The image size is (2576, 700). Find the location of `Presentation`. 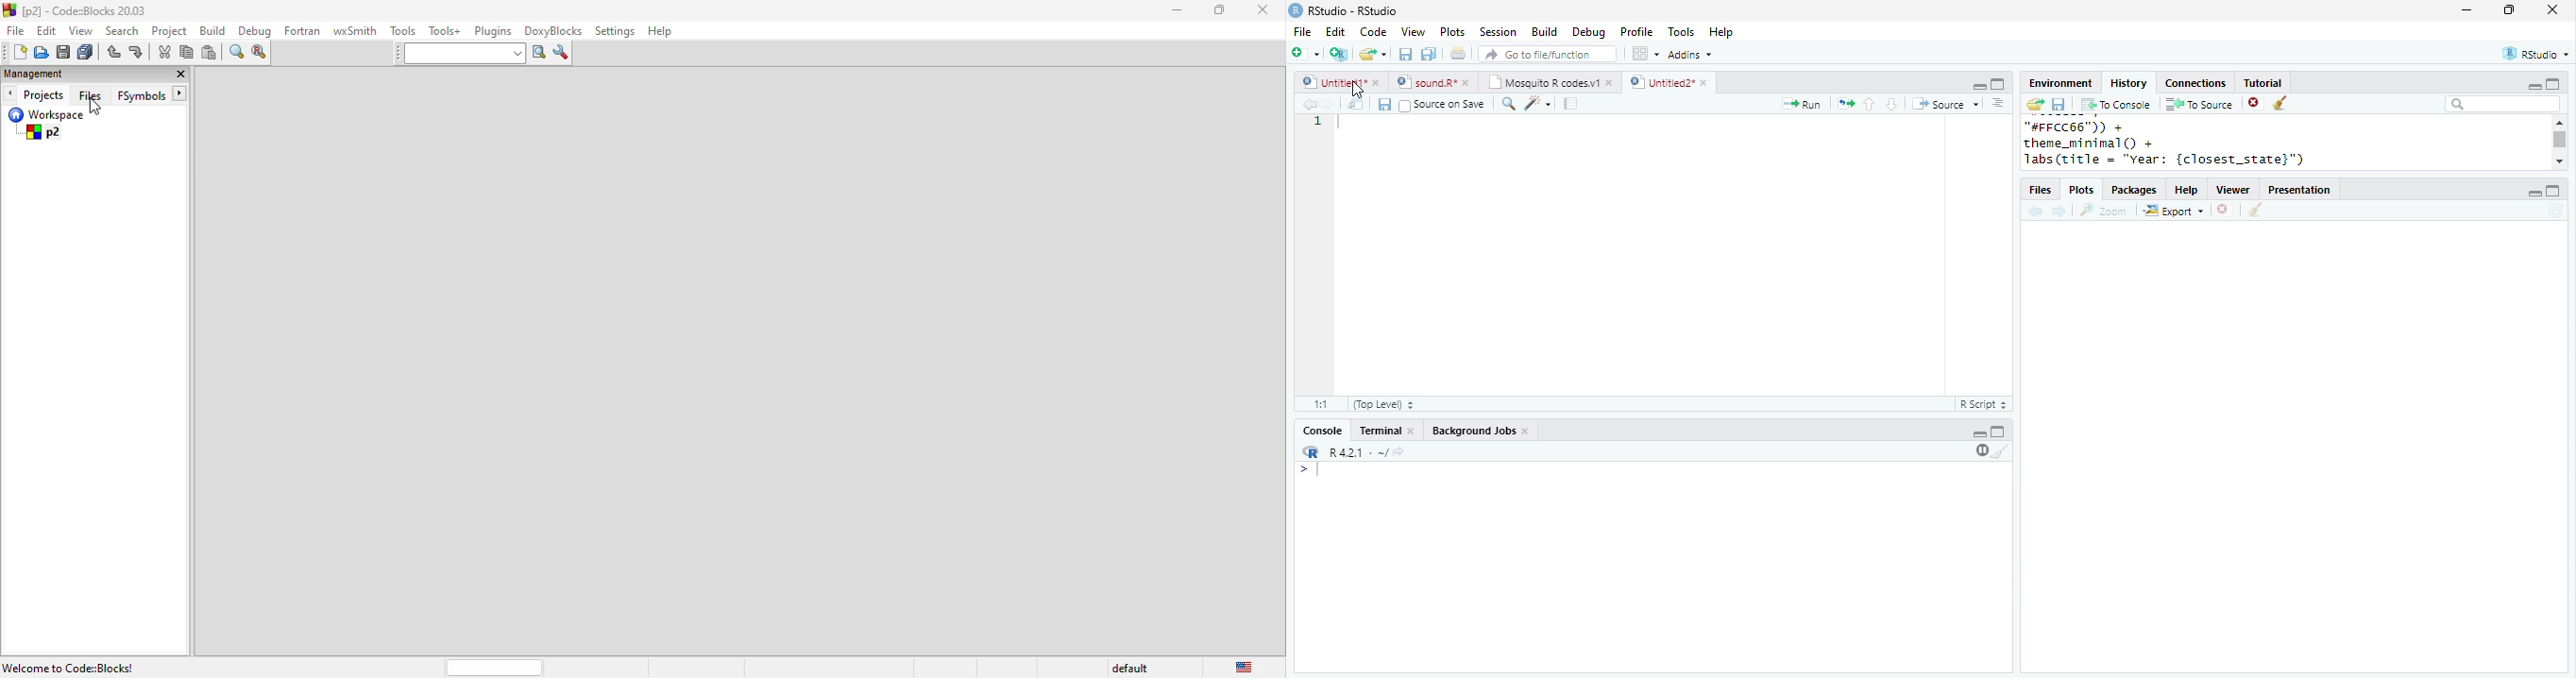

Presentation is located at coordinates (2299, 190).